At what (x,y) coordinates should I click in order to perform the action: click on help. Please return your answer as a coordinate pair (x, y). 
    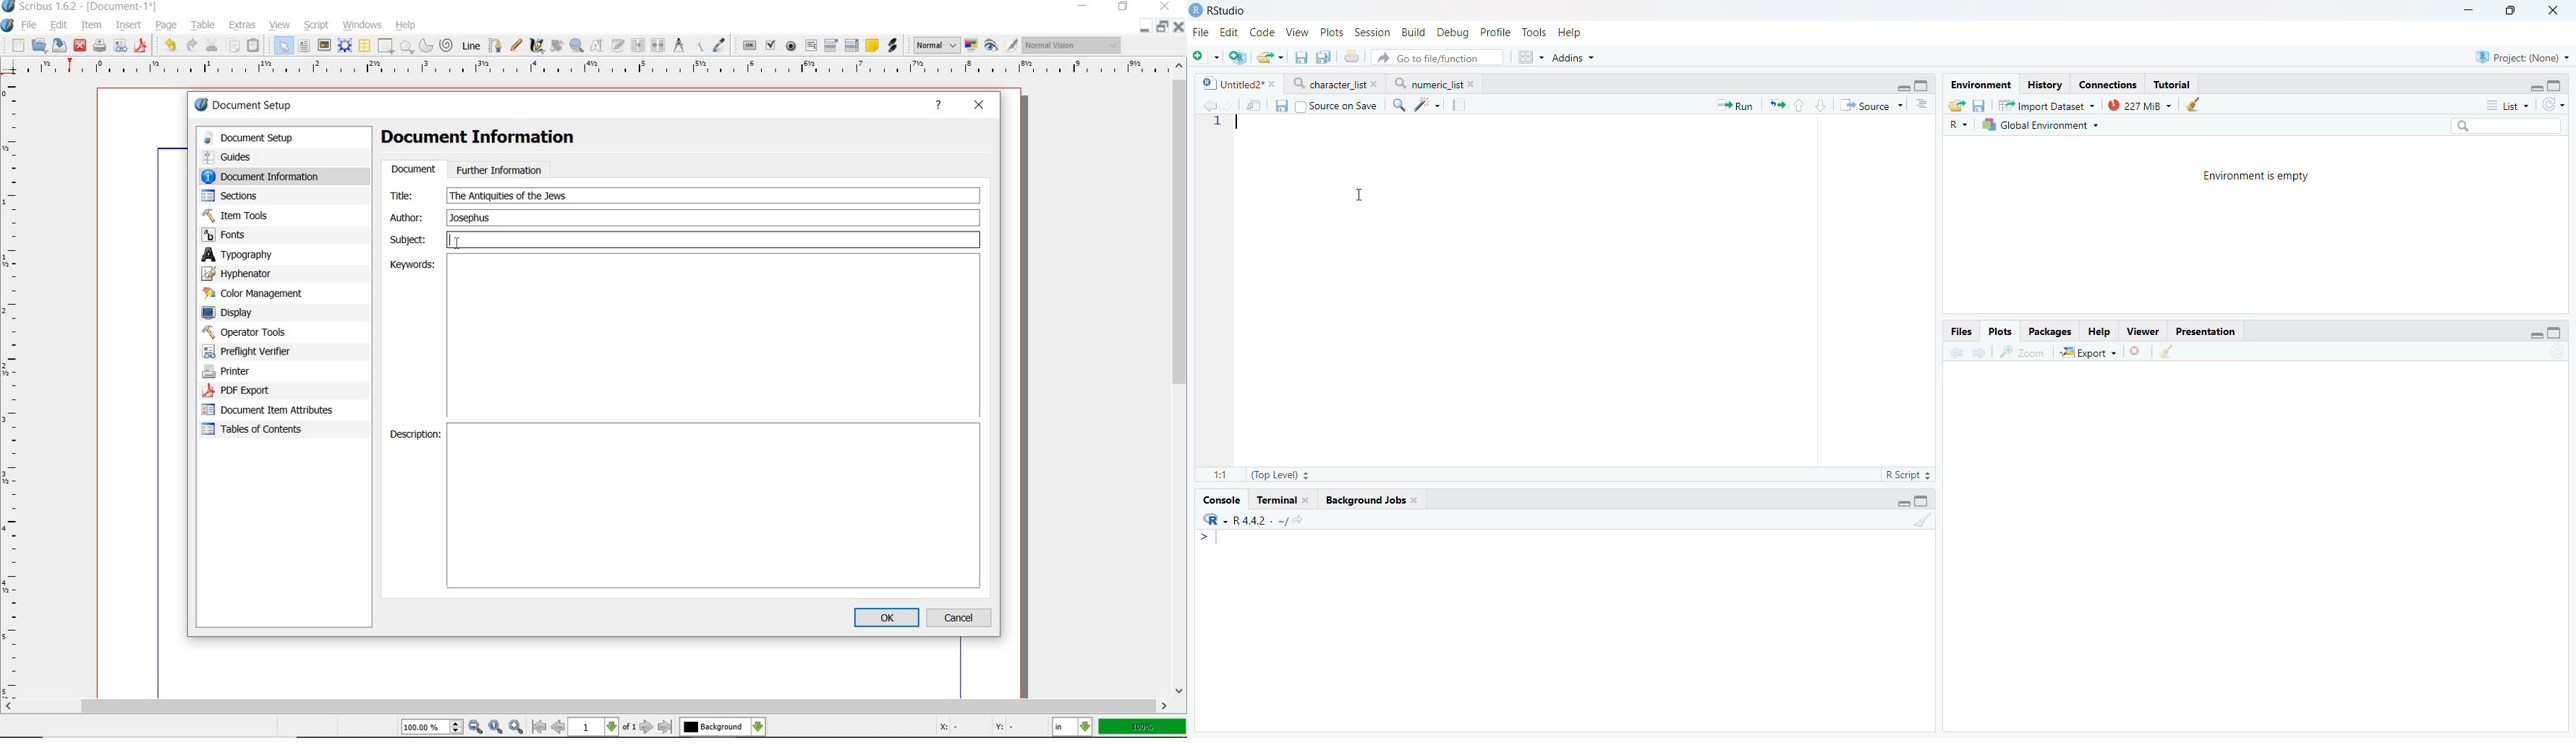
    Looking at the image, I should click on (939, 107).